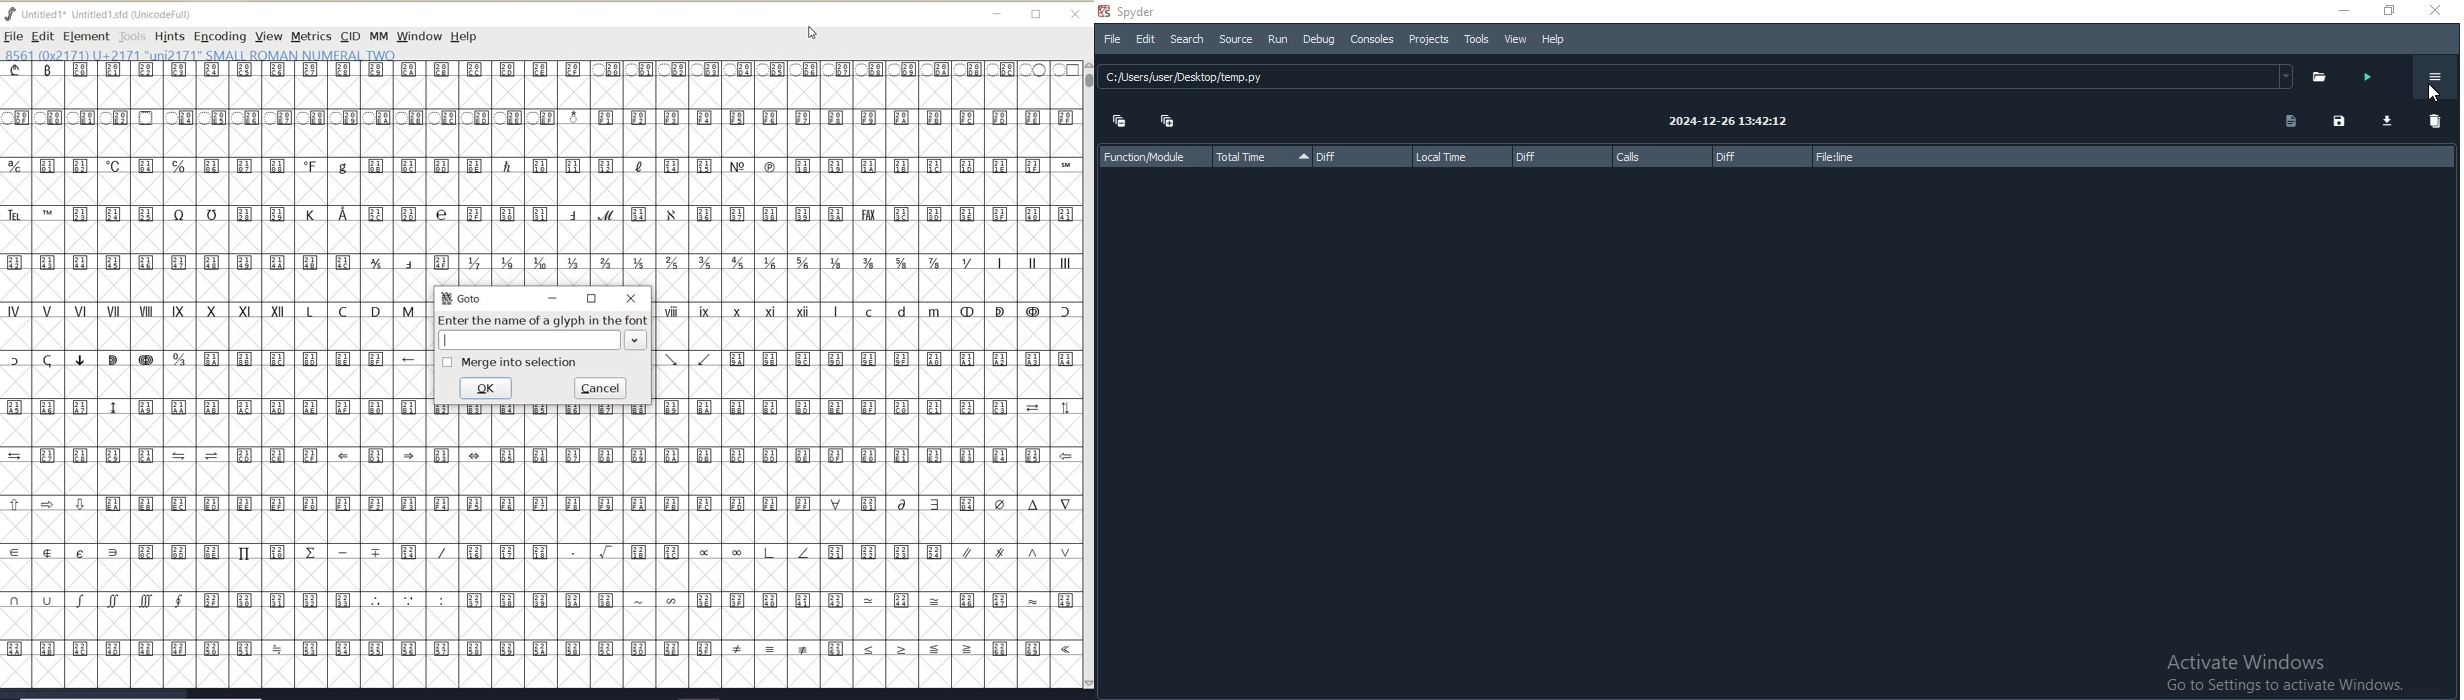 The width and height of the screenshot is (2464, 700). Describe the element at coordinates (1321, 41) in the screenshot. I see `Debug` at that location.